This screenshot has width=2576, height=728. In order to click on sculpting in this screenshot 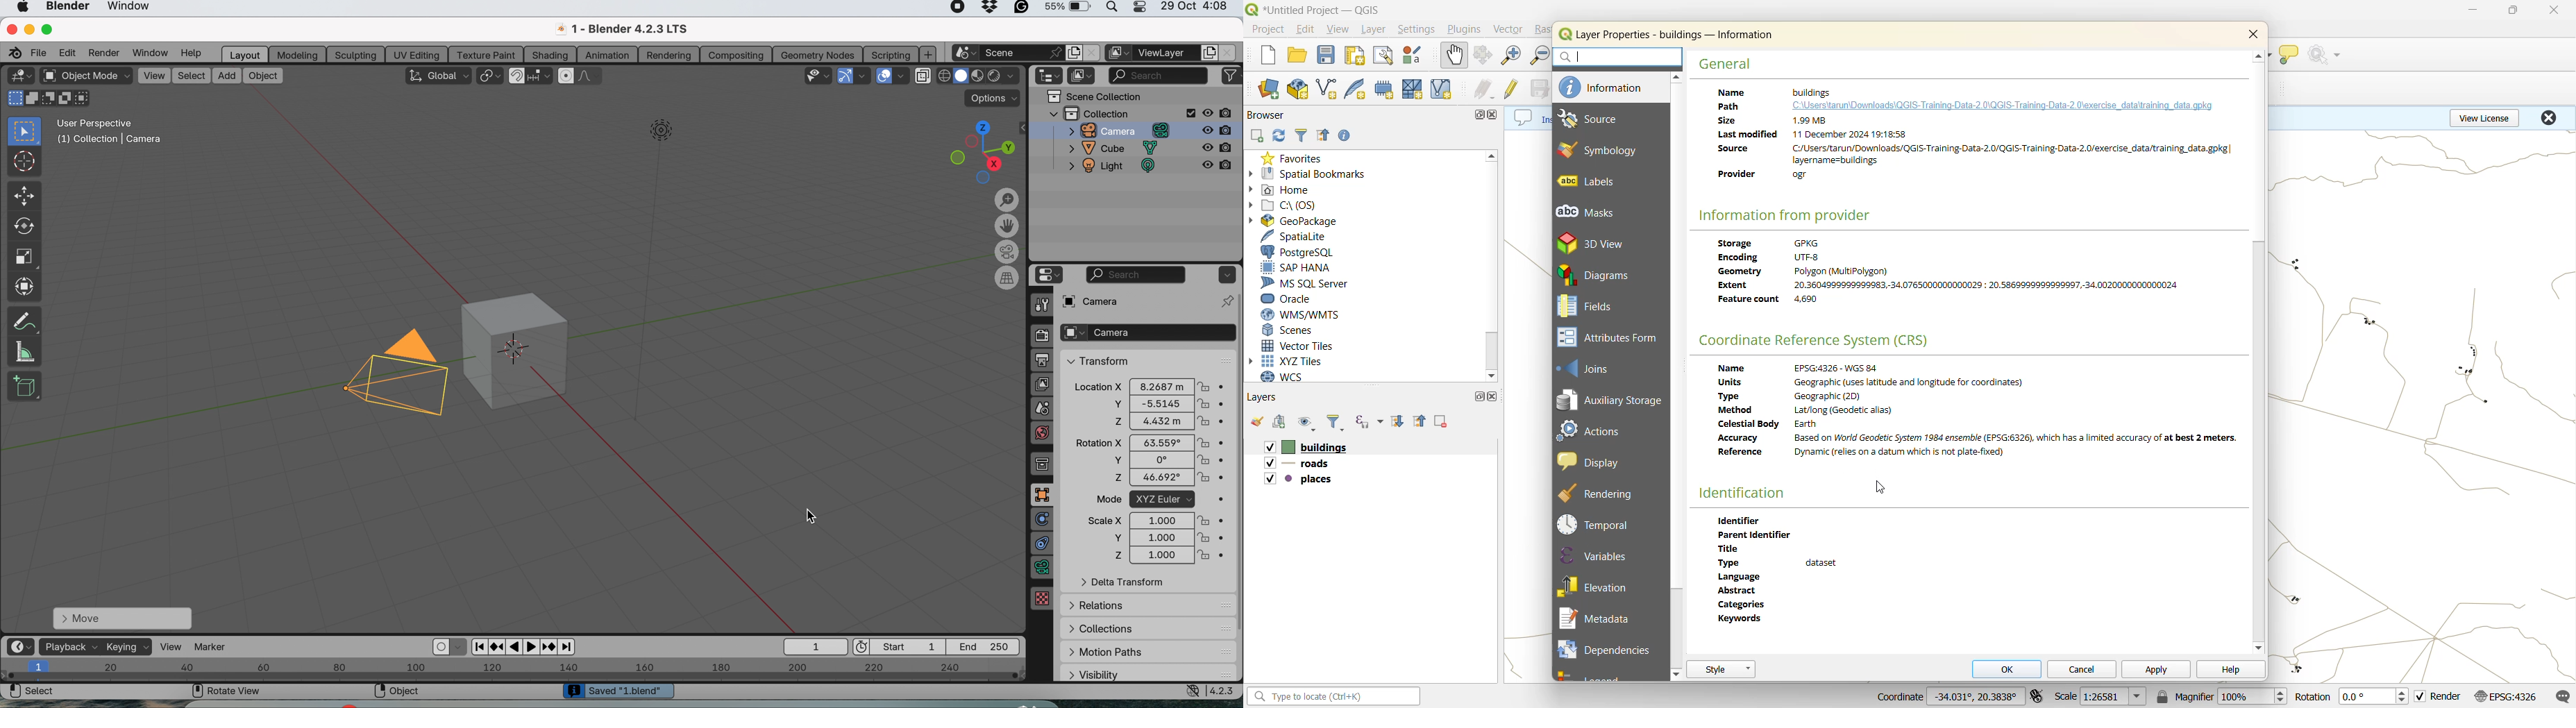, I will do `click(356, 55)`.